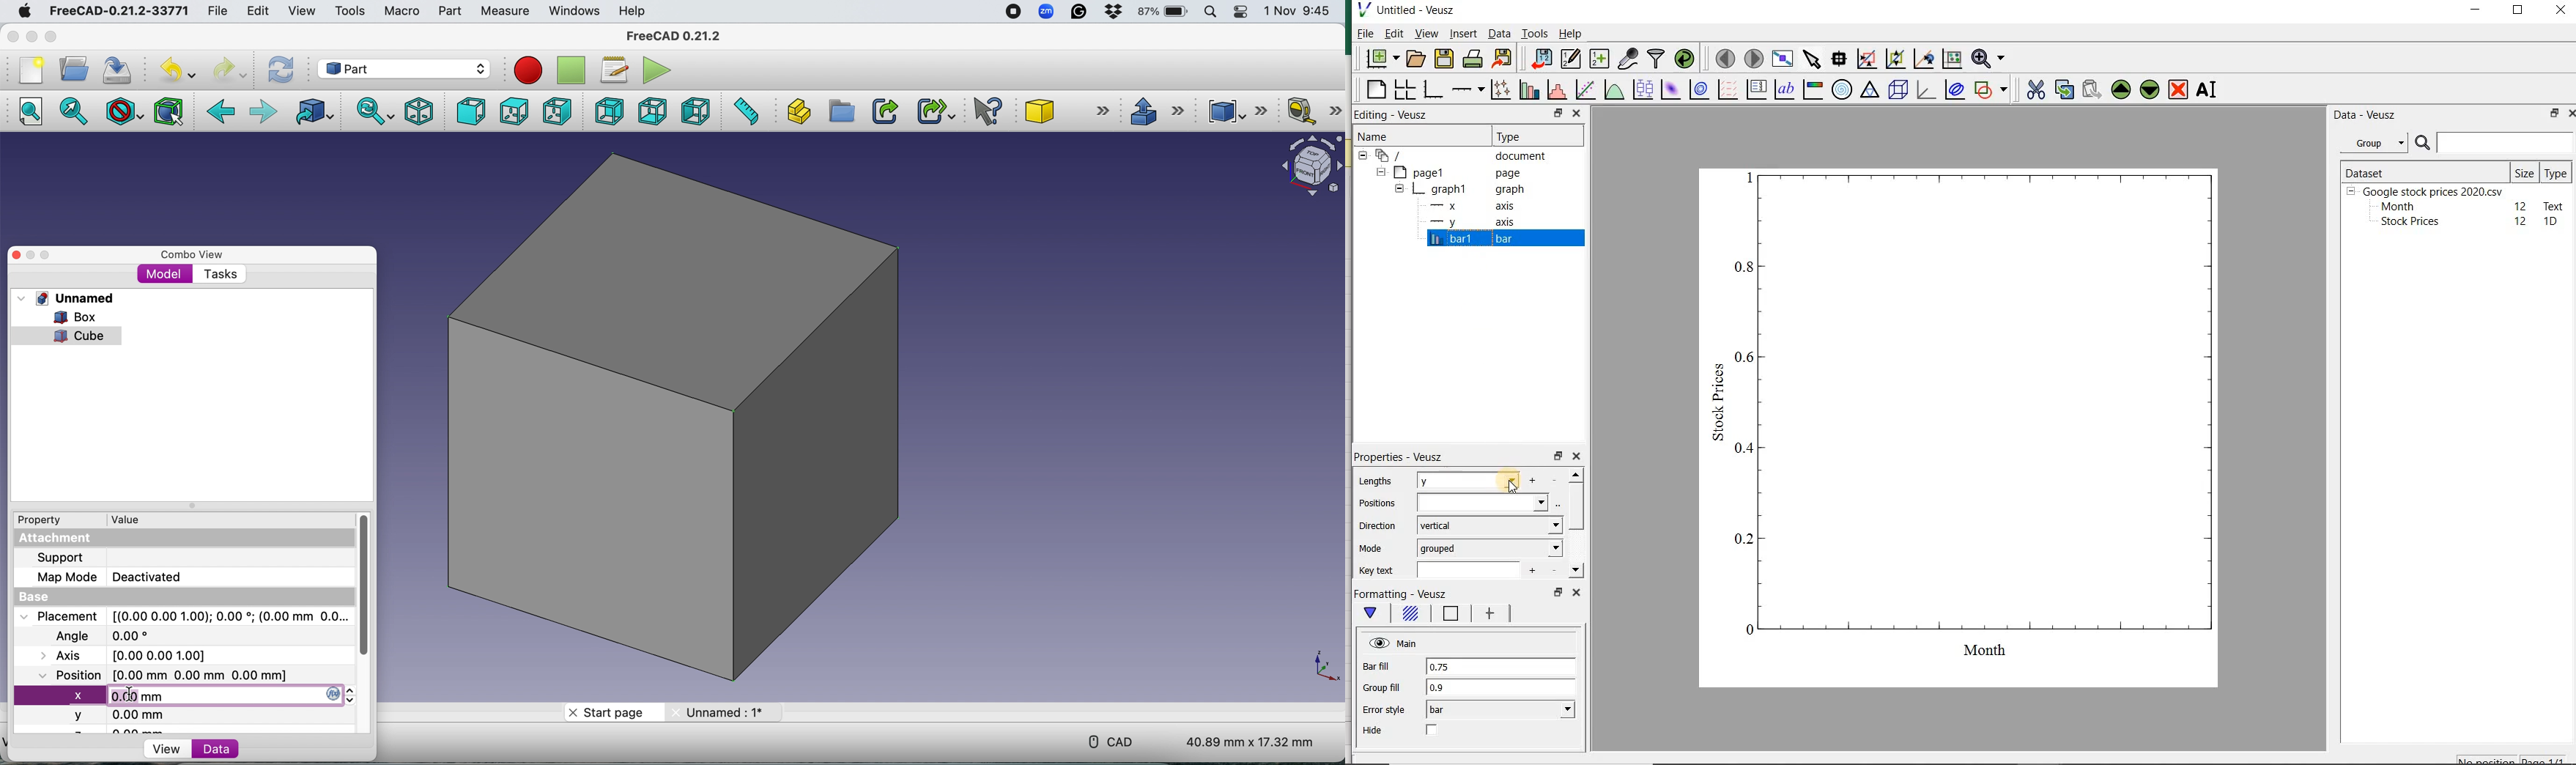  Describe the element at coordinates (284, 69) in the screenshot. I see `Refresh` at that location.